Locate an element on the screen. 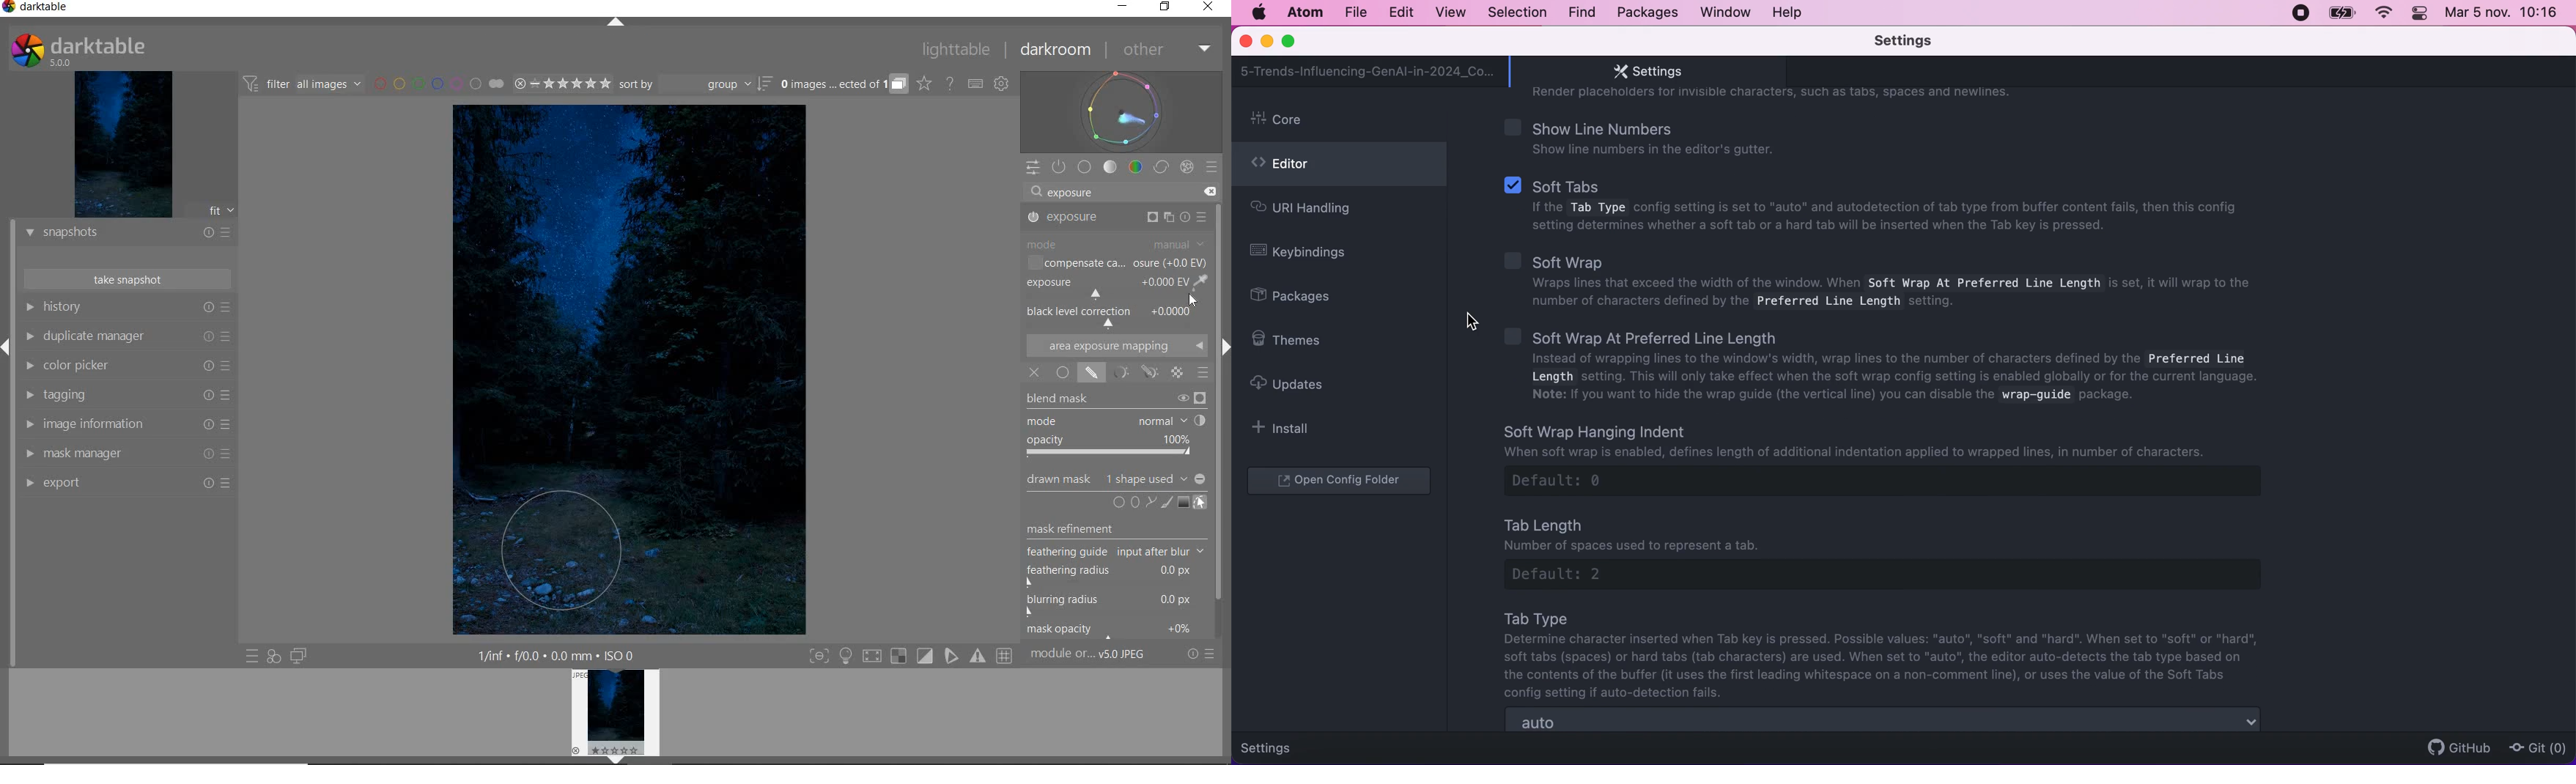  cursor is located at coordinates (1473, 327).